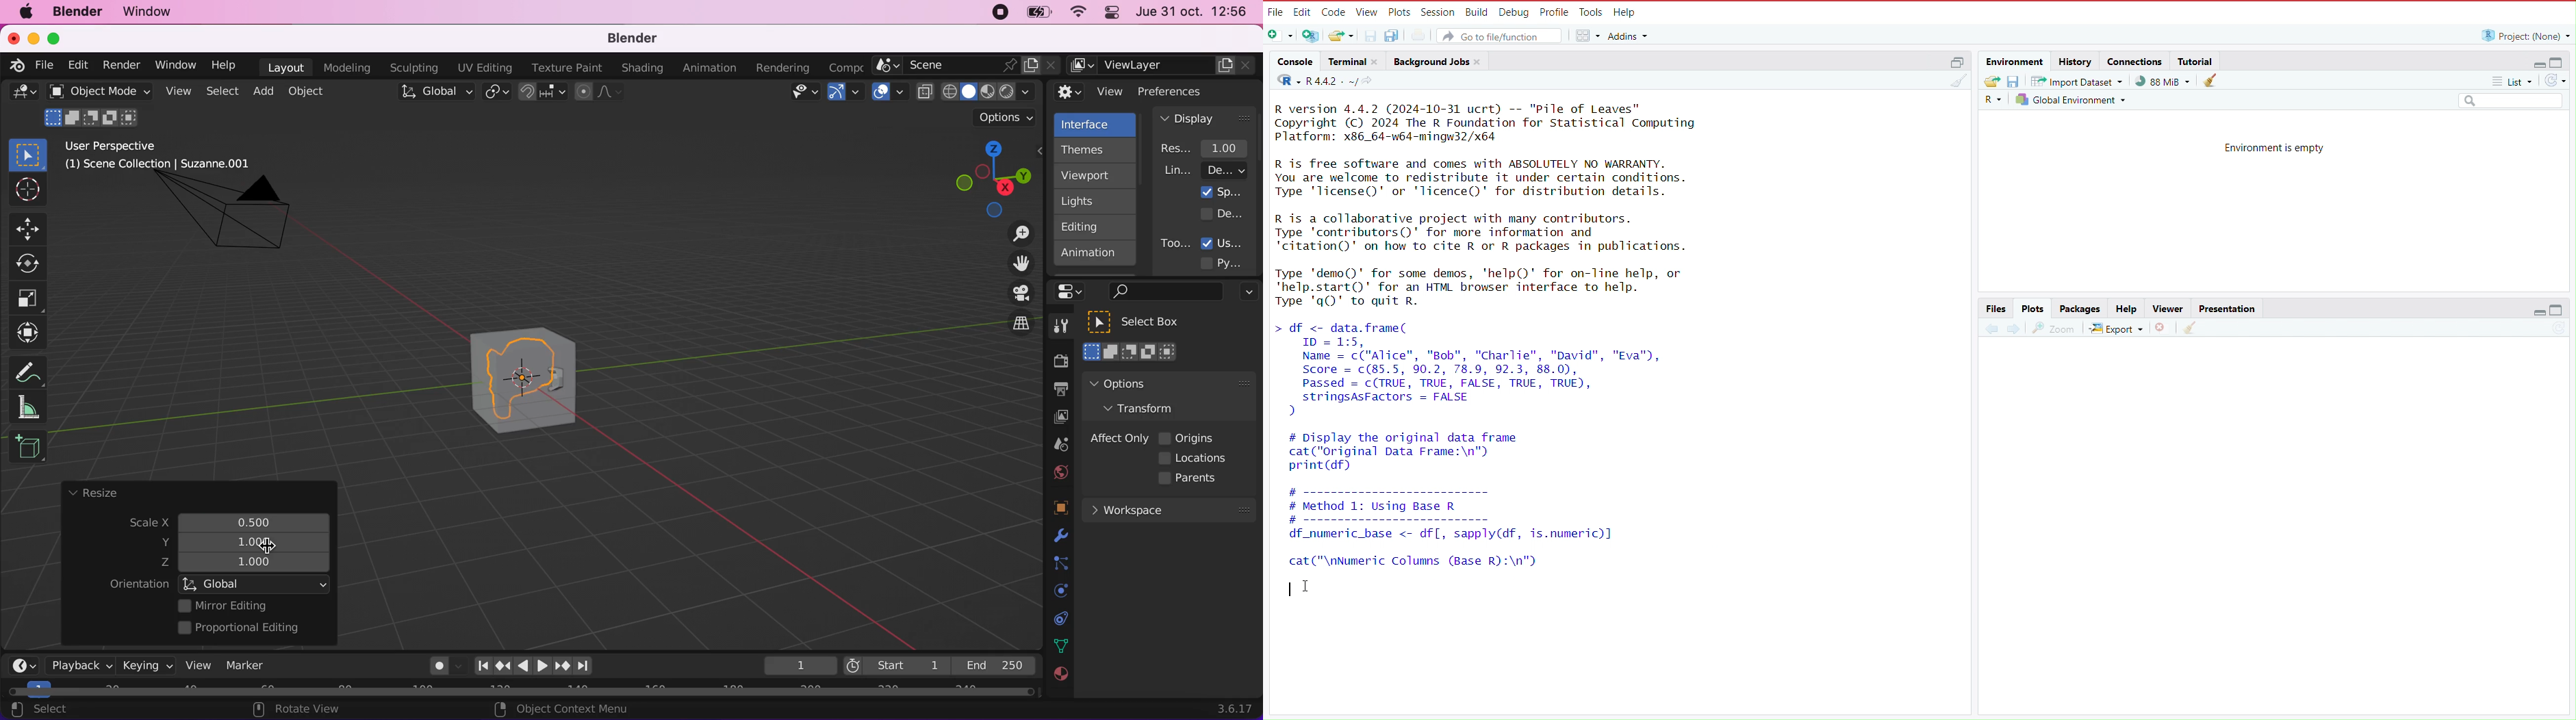 The height and width of the screenshot is (728, 2576). What do you see at coordinates (2164, 81) in the screenshot?
I see `91,132 KiB used by R session` at bounding box center [2164, 81].